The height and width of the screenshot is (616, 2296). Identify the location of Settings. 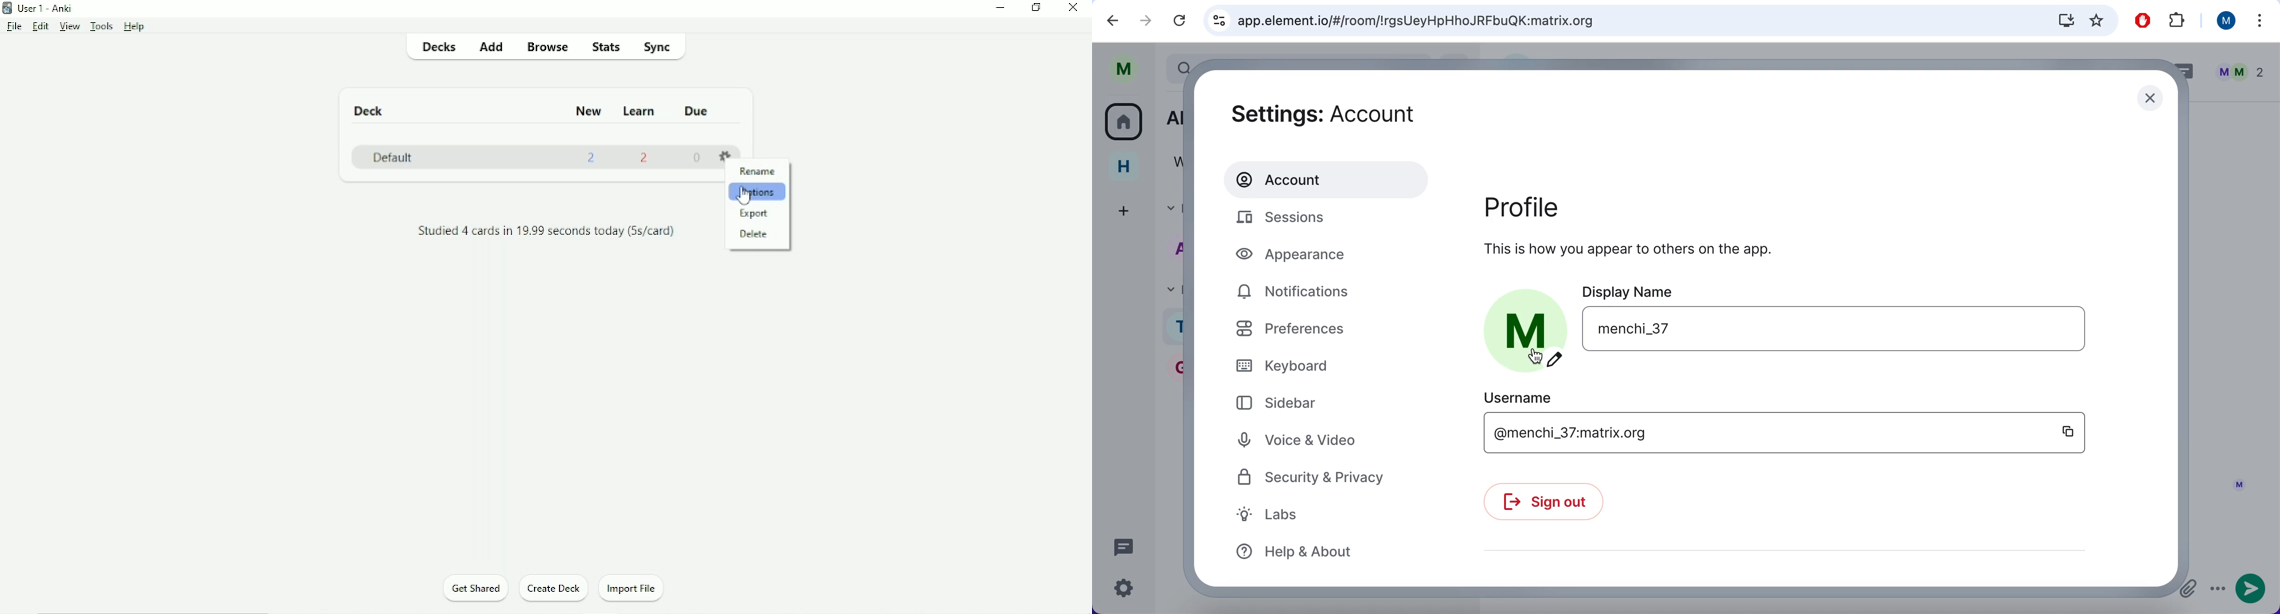
(724, 154).